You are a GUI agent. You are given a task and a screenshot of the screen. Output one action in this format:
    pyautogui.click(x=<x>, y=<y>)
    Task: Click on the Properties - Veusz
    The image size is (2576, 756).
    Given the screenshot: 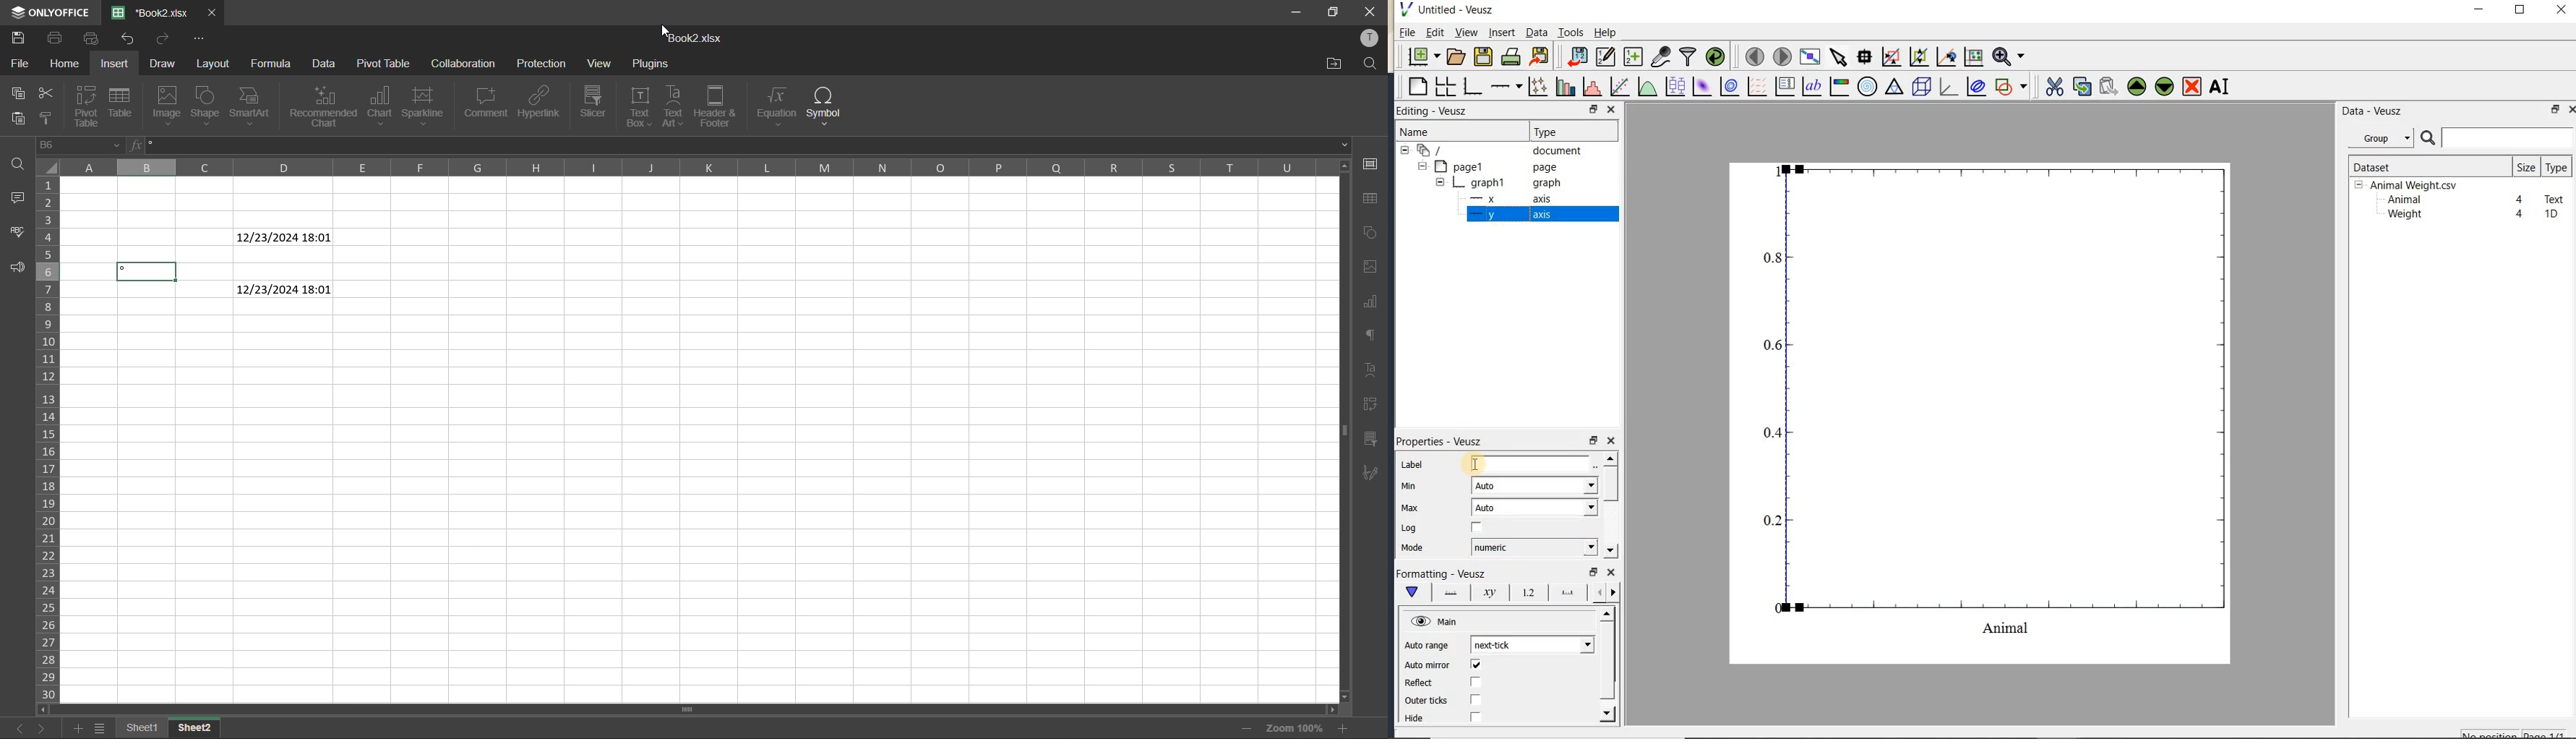 What is the action you would take?
    pyautogui.click(x=1444, y=441)
    